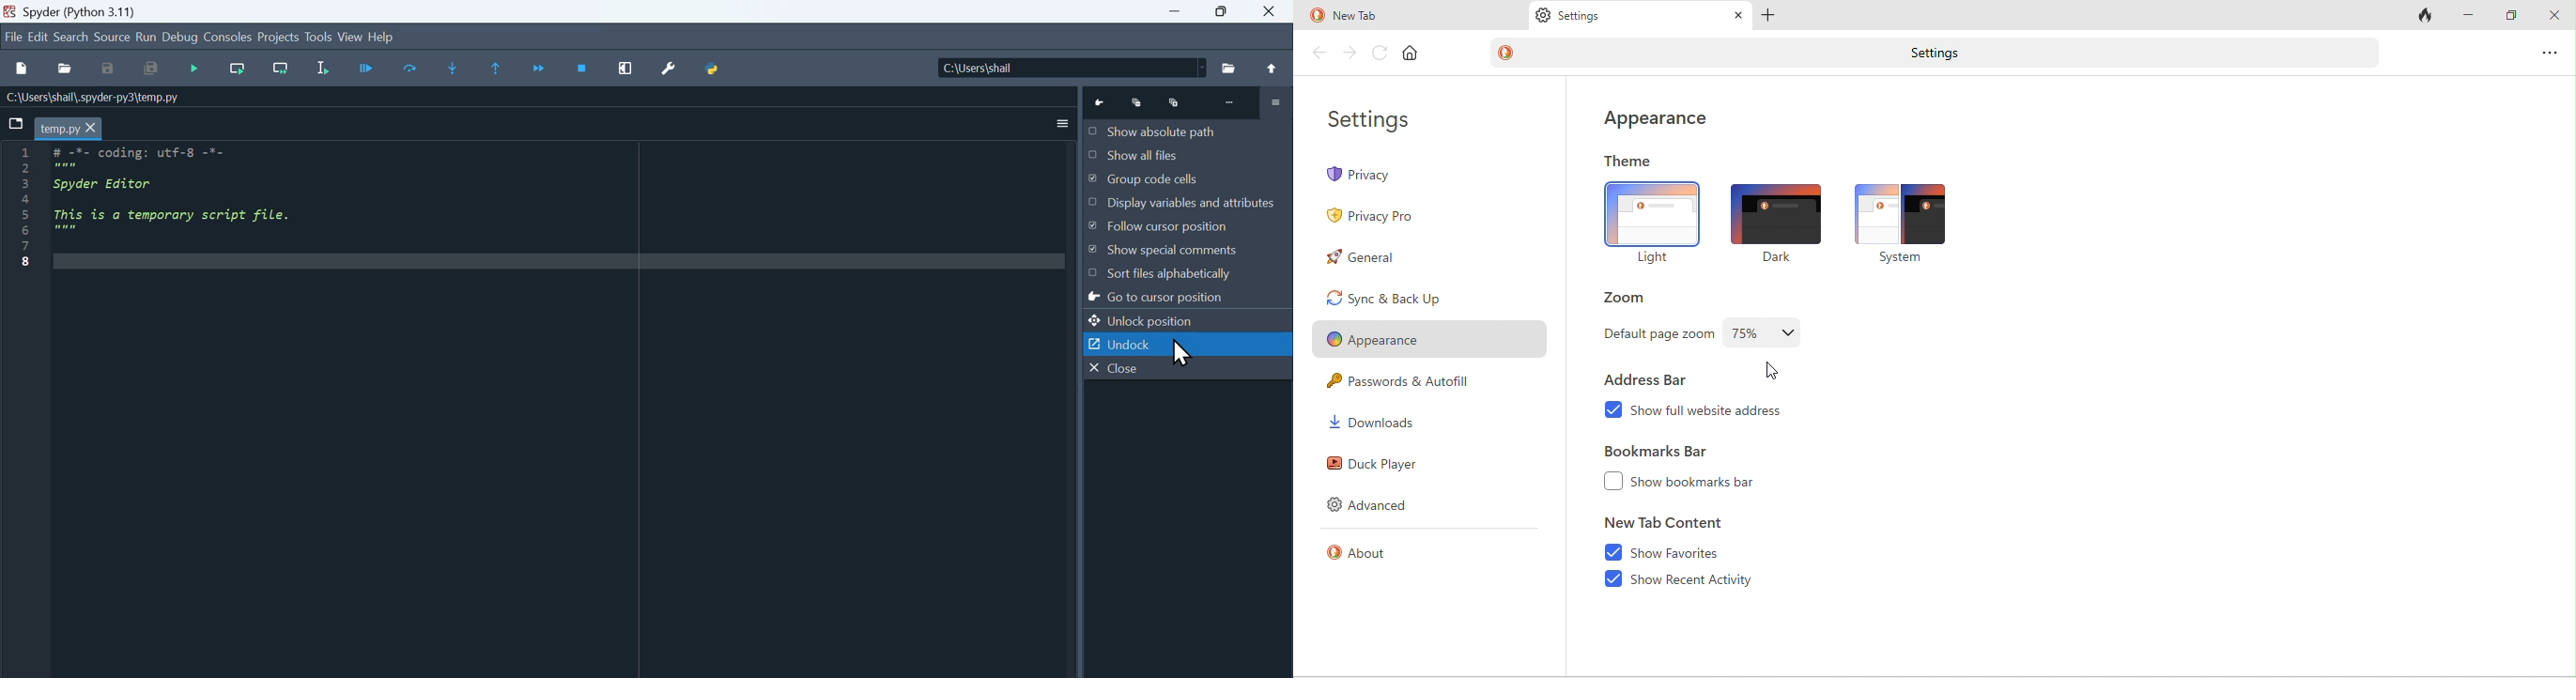  I want to click on Search, so click(72, 35).